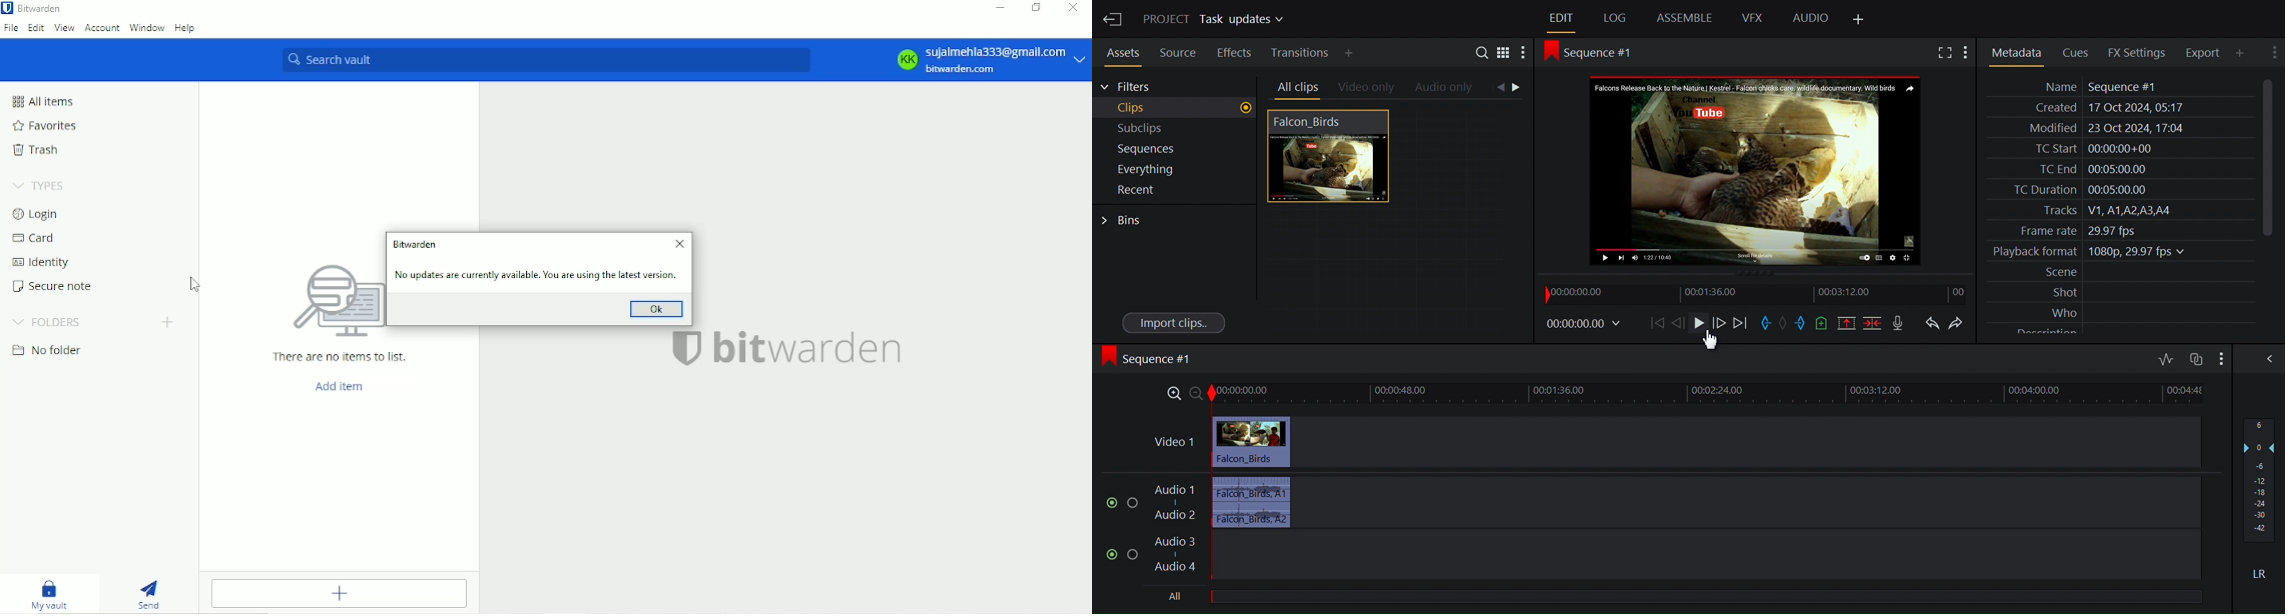 The width and height of the screenshot is (2296, 616). Describe the element at coordinates (1523, 54) in the screenshot. I see `Show settings menu` at that location.